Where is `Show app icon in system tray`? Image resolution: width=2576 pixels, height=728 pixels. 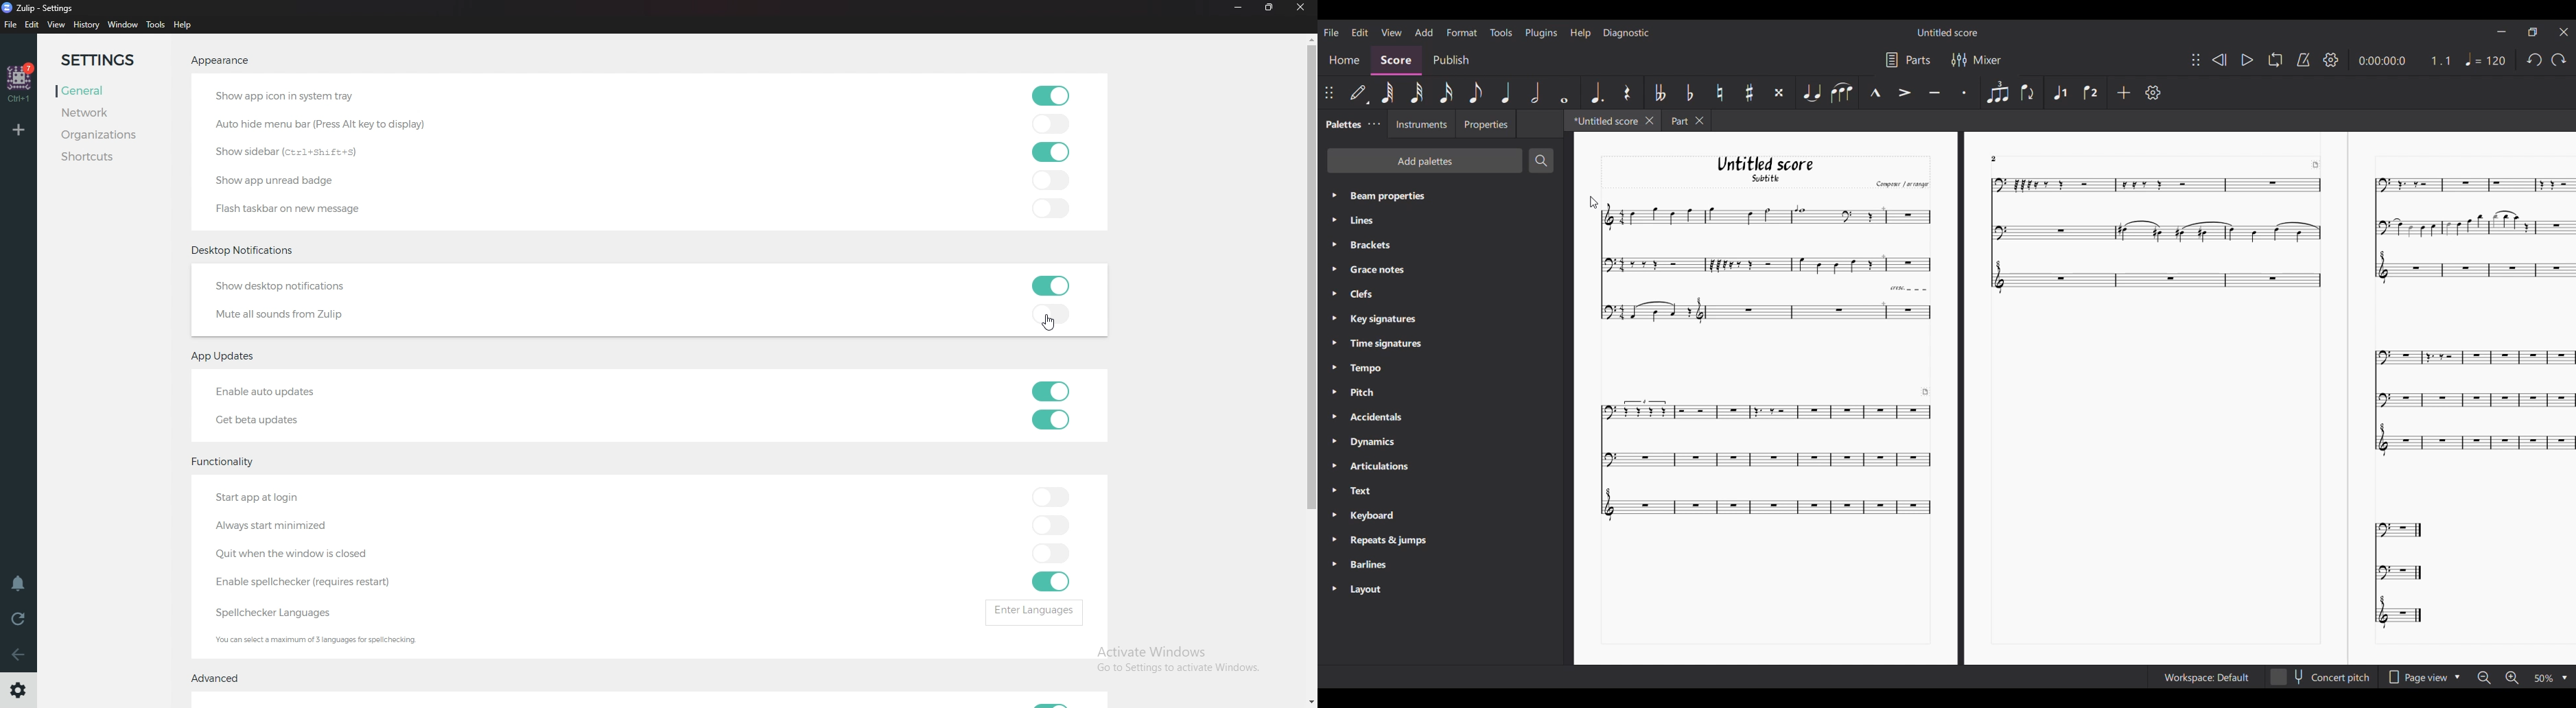 Show app icon in system tray is located at coordinates (288, 96).